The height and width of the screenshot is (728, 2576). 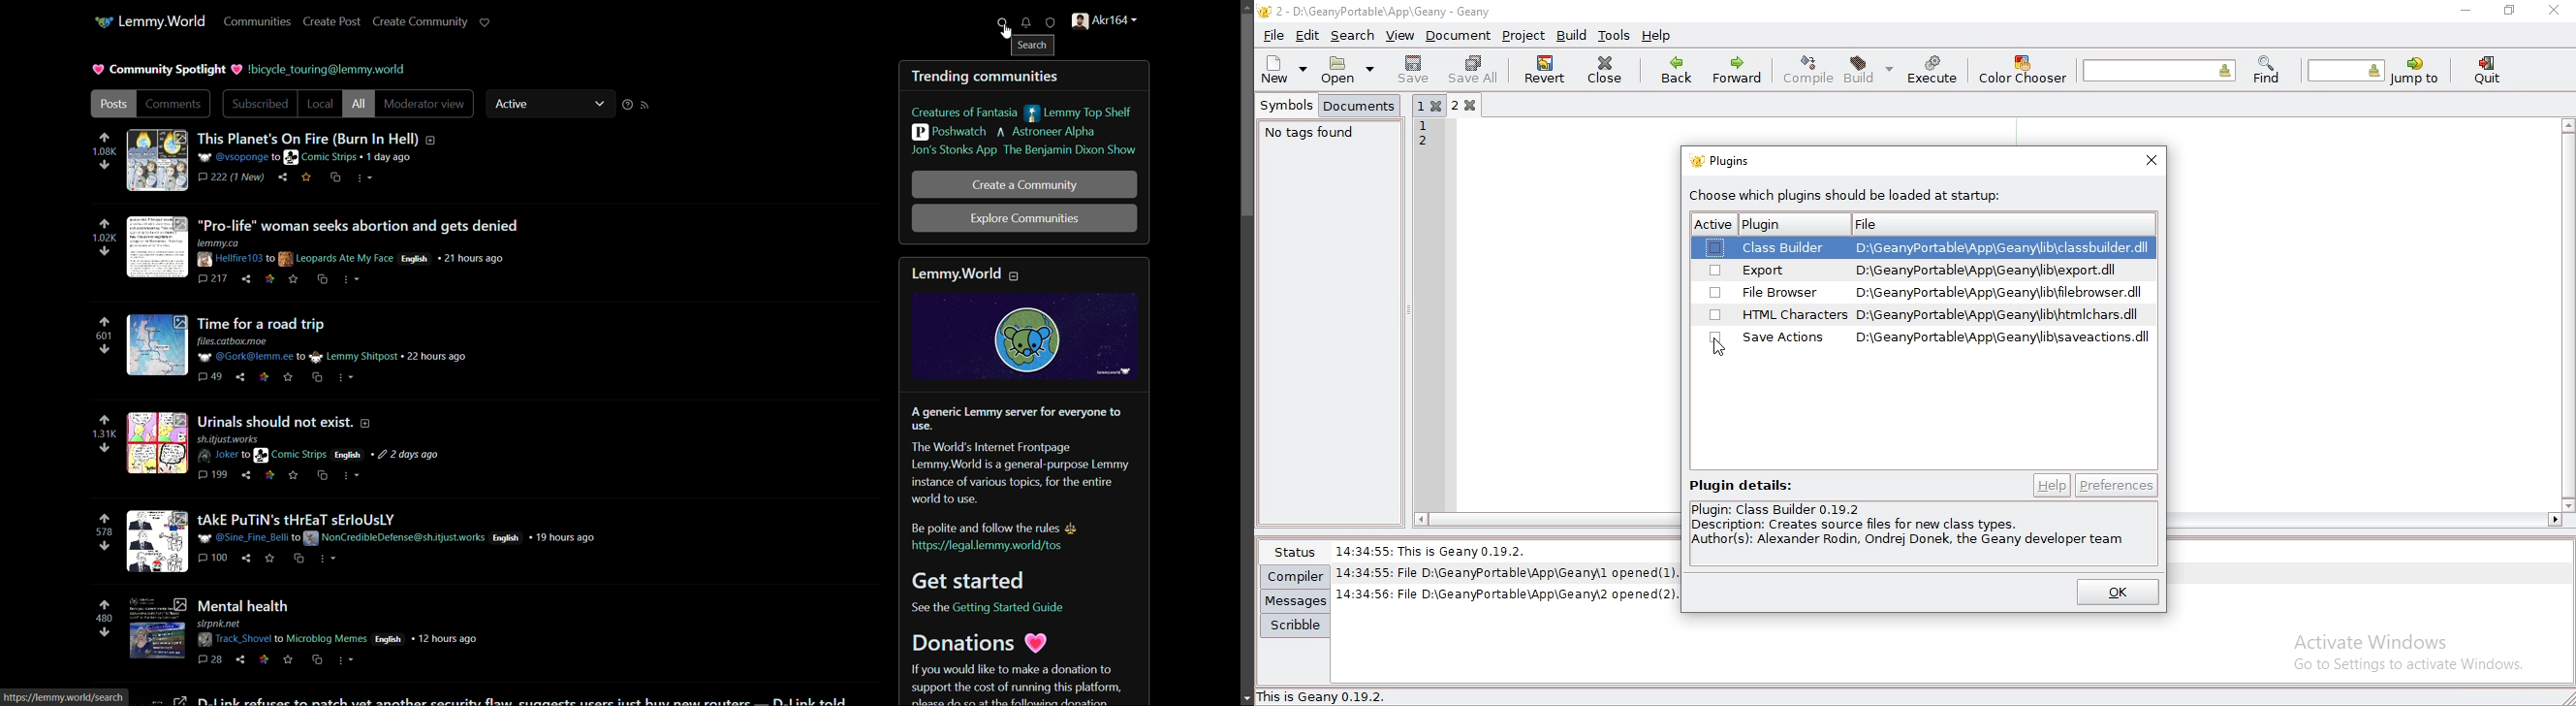 What do you see at coordinates (1677, 70) in the screenshot?
I see `back` at bounding box center [1677, 70].